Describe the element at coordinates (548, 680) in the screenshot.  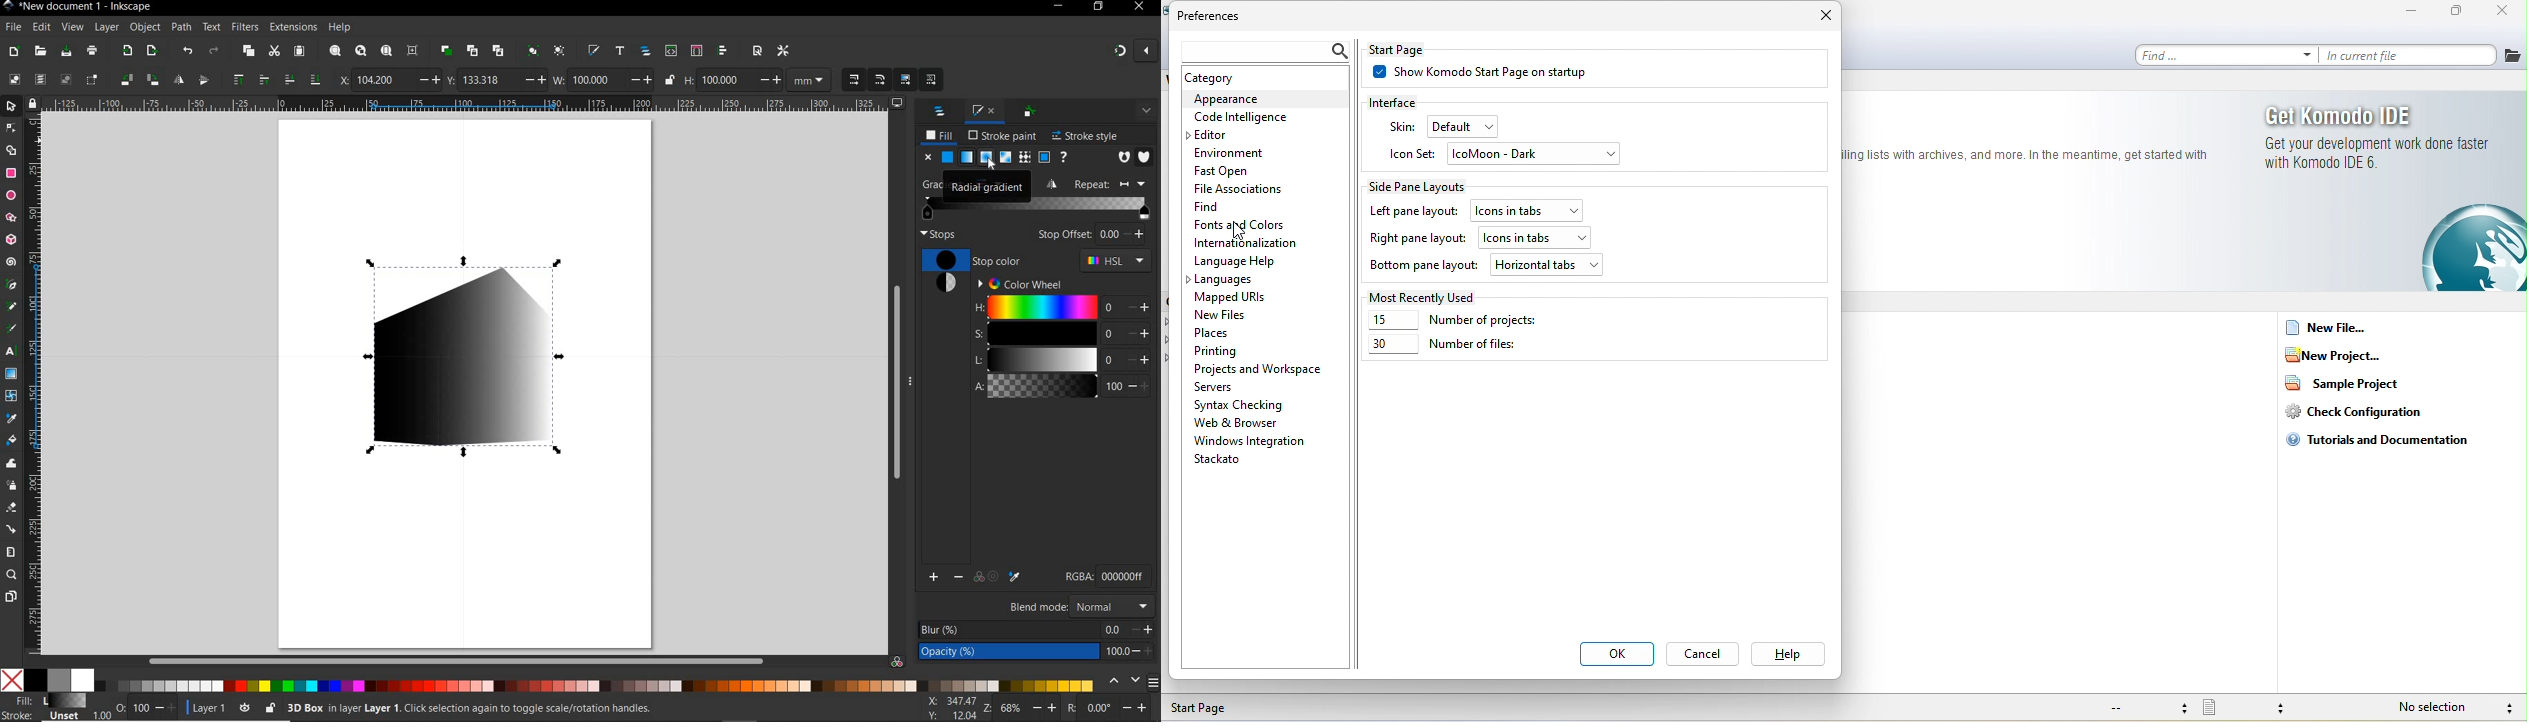
I see `COLOR MODE` at that location.